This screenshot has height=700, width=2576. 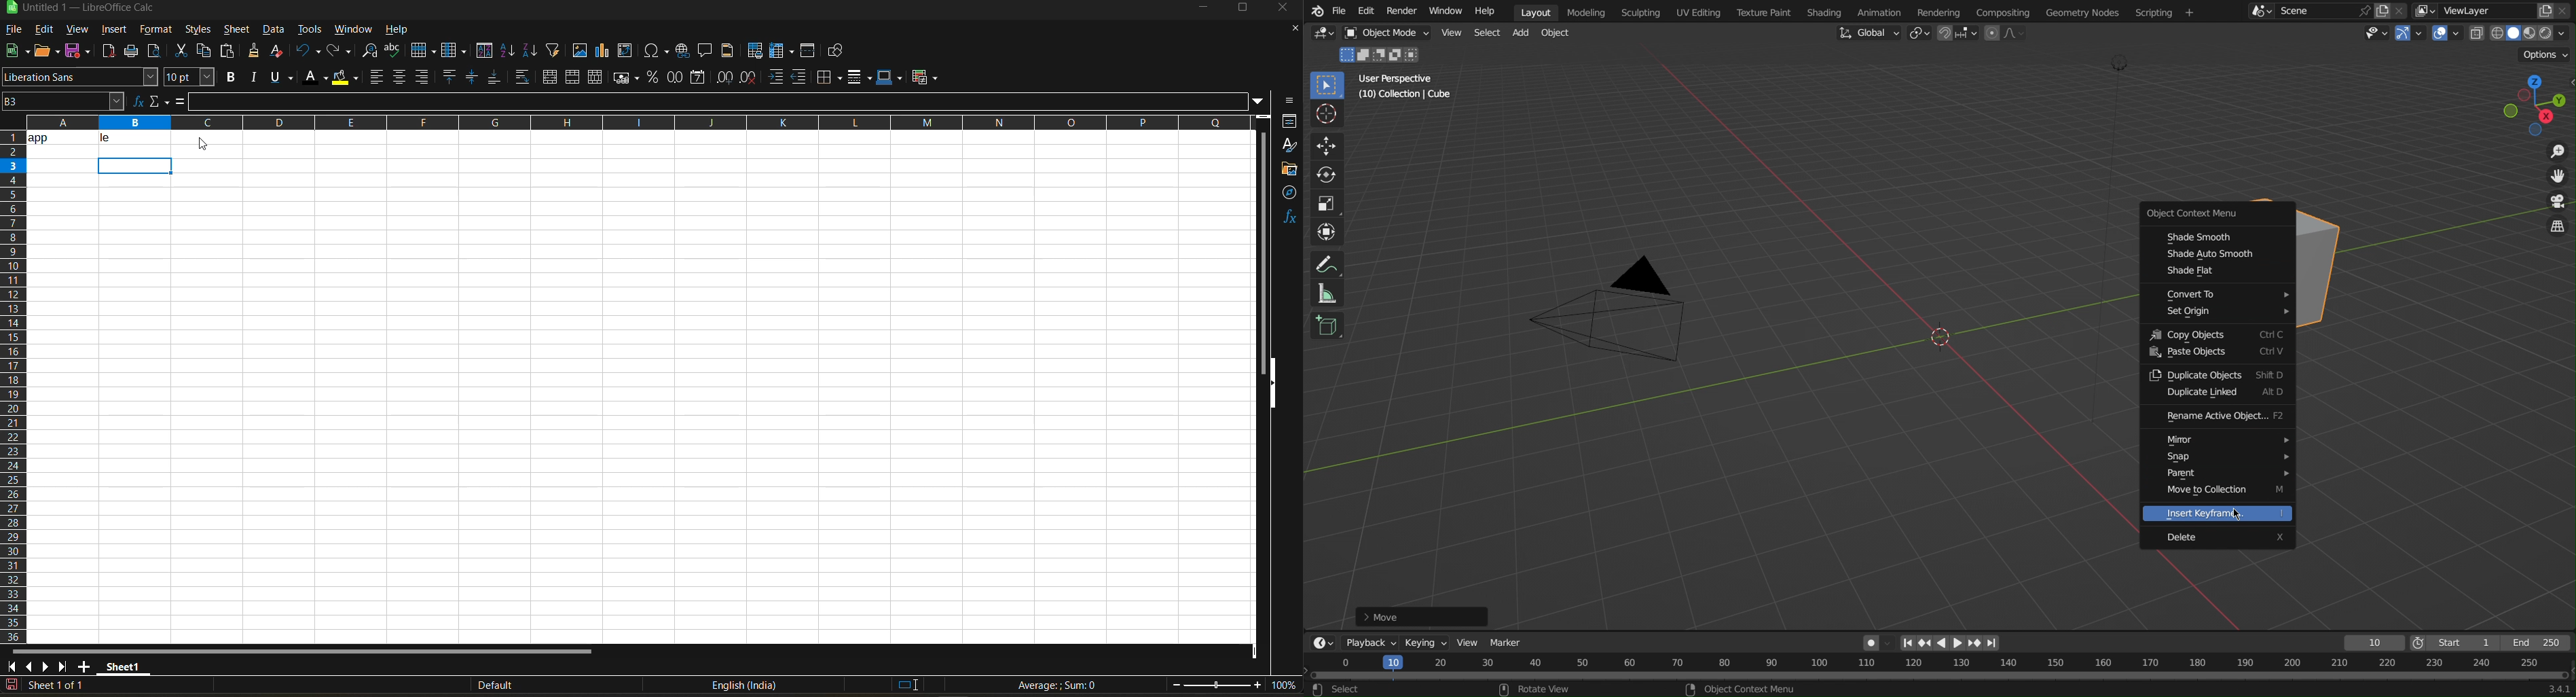 I want to click on Object, so click(x=1391, y=33).